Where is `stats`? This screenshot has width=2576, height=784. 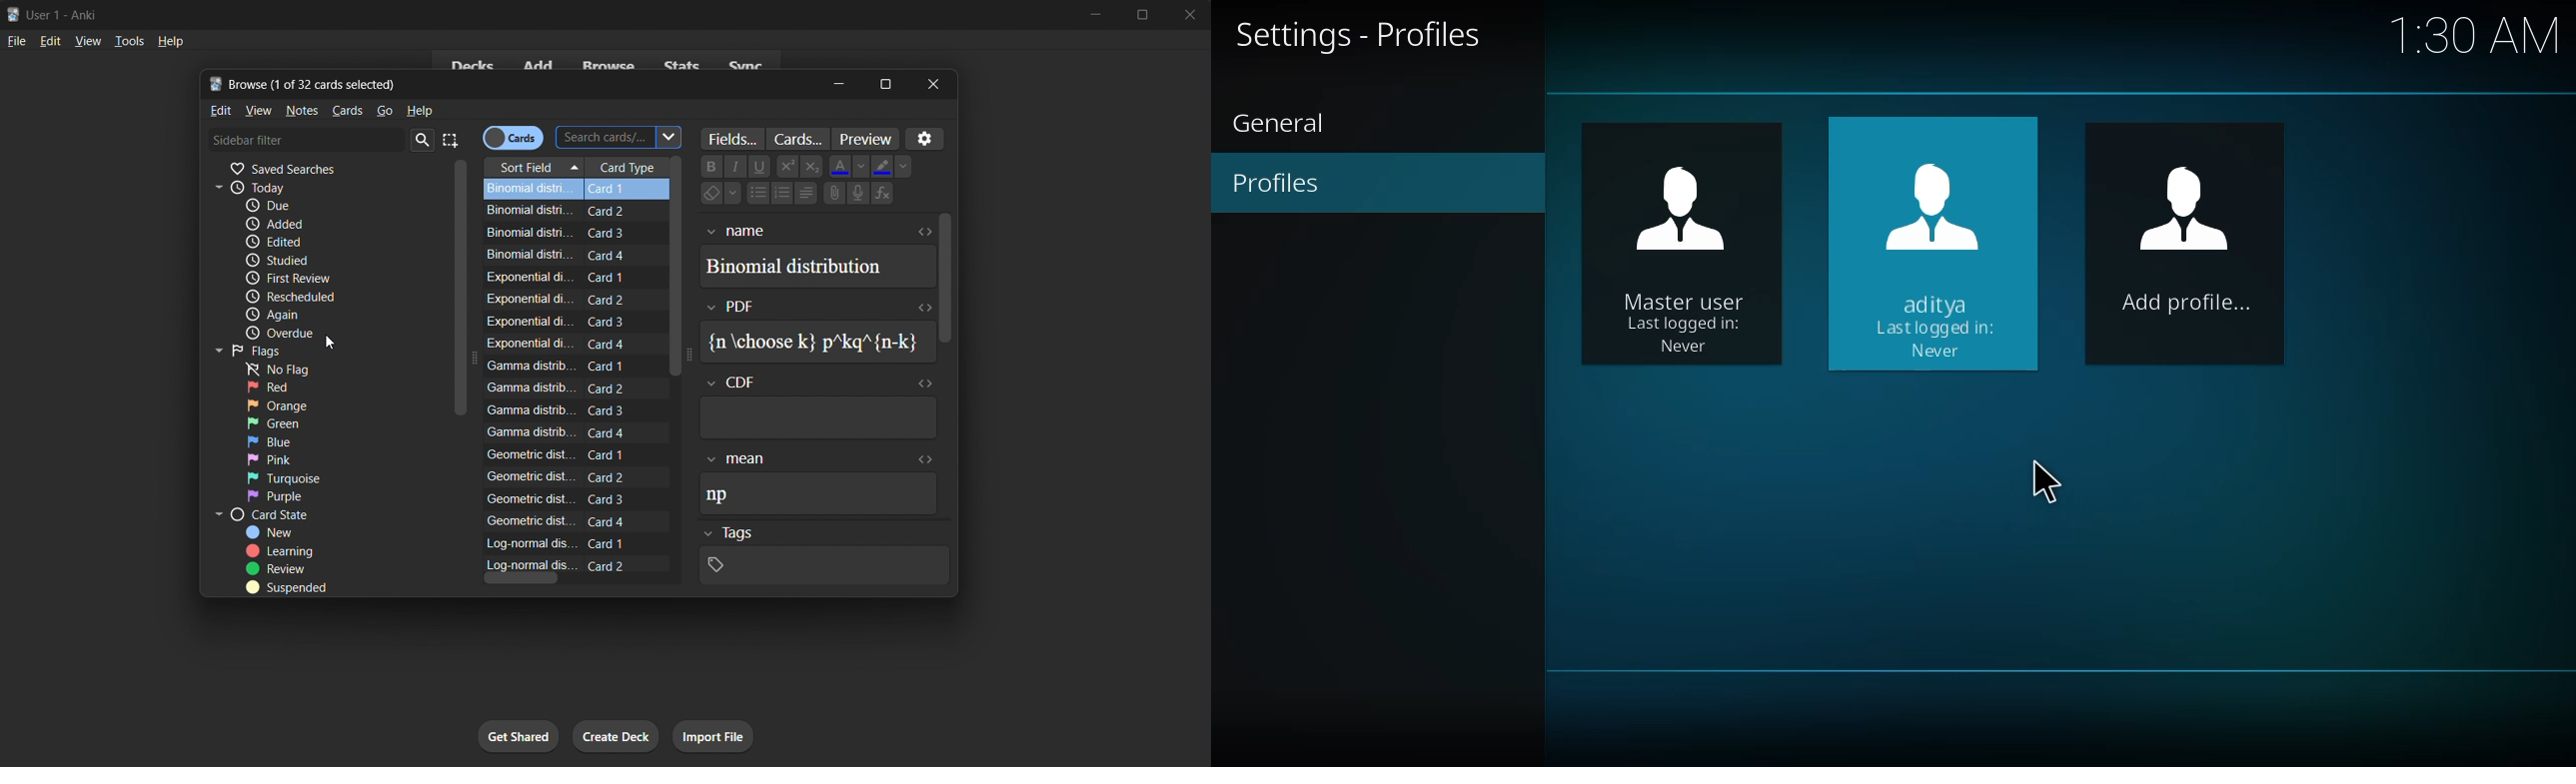 stats is located at coordinates (684, 64).